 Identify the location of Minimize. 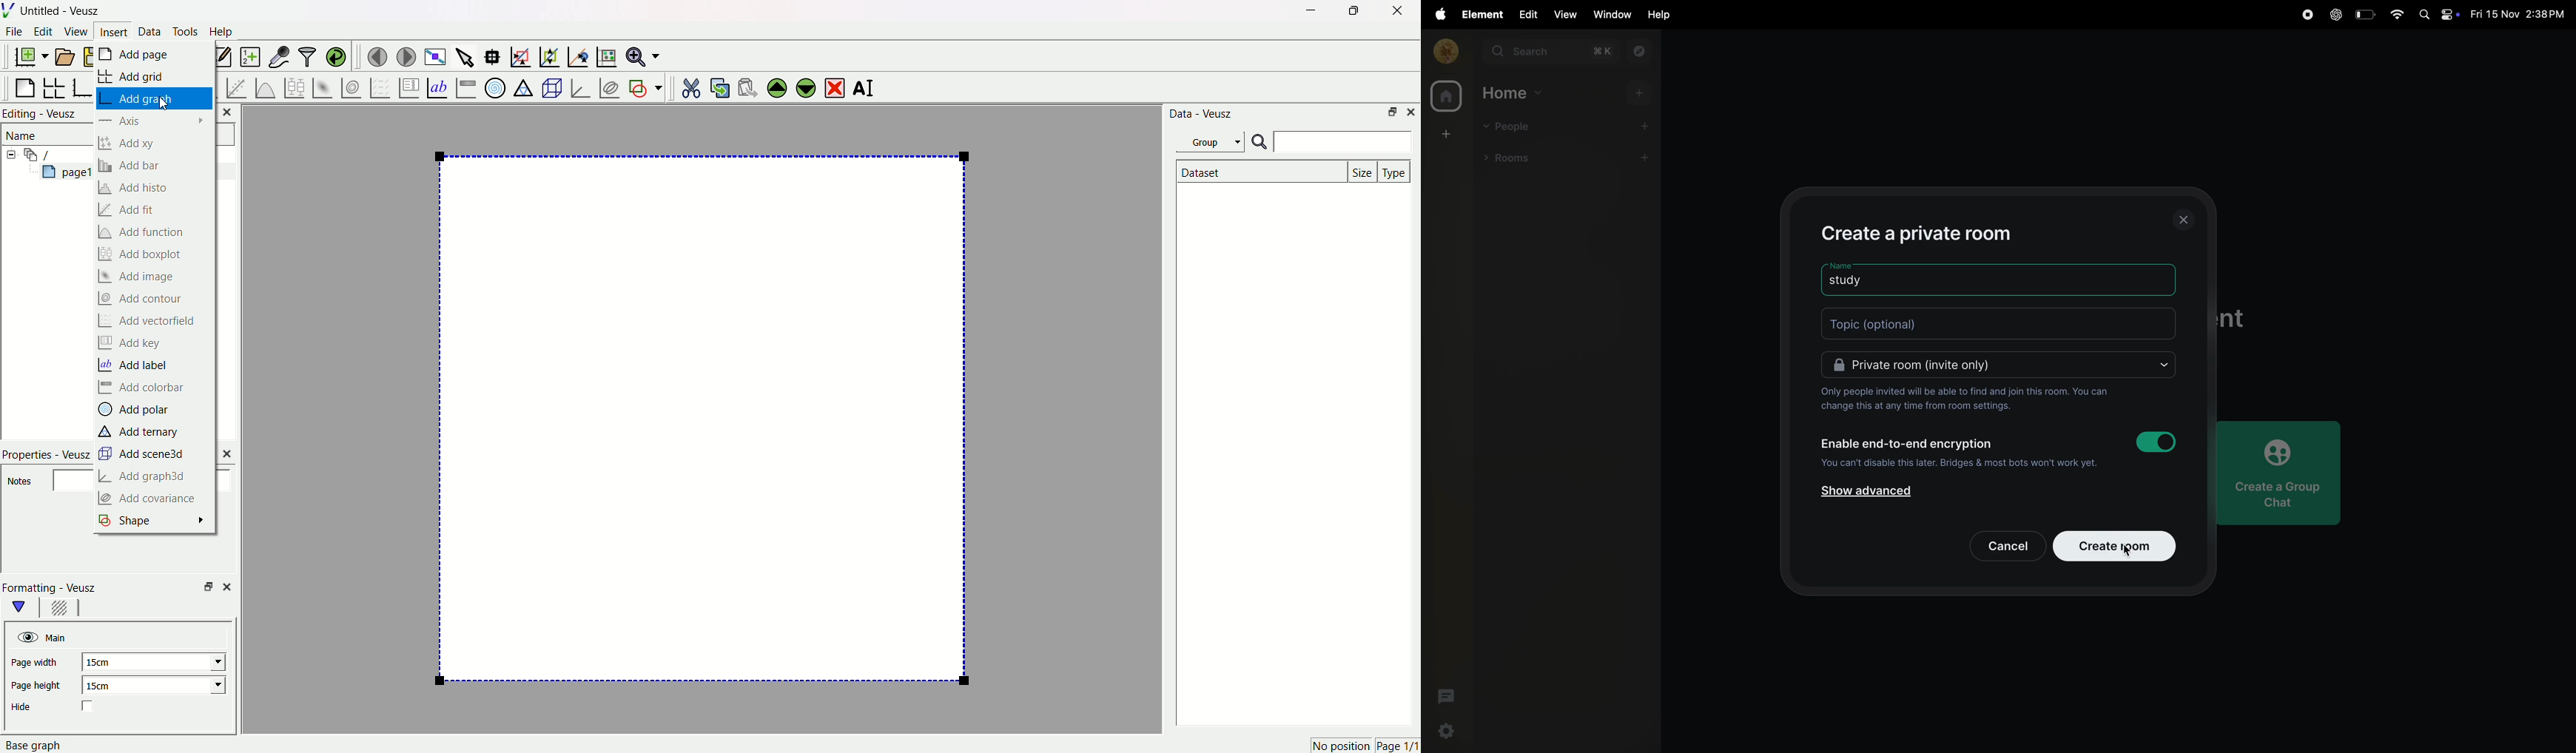
(1307, 11).